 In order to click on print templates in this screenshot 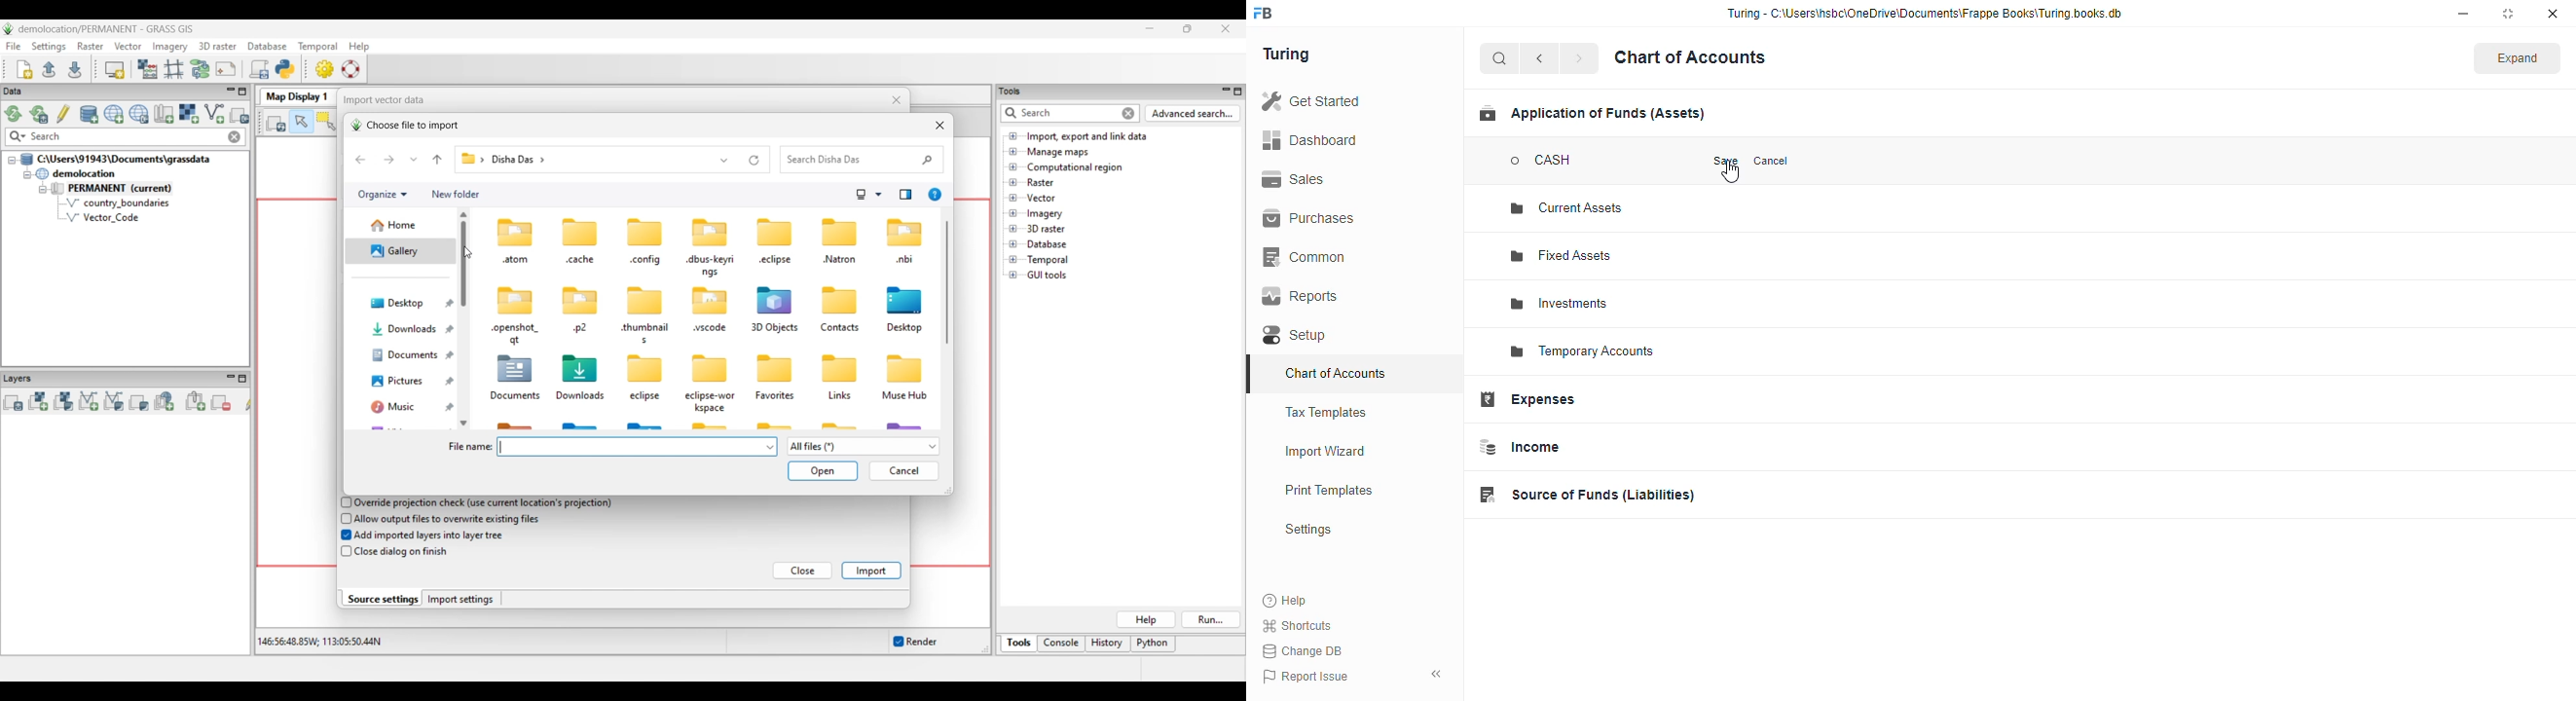, I will do `click(1329, 490)`.